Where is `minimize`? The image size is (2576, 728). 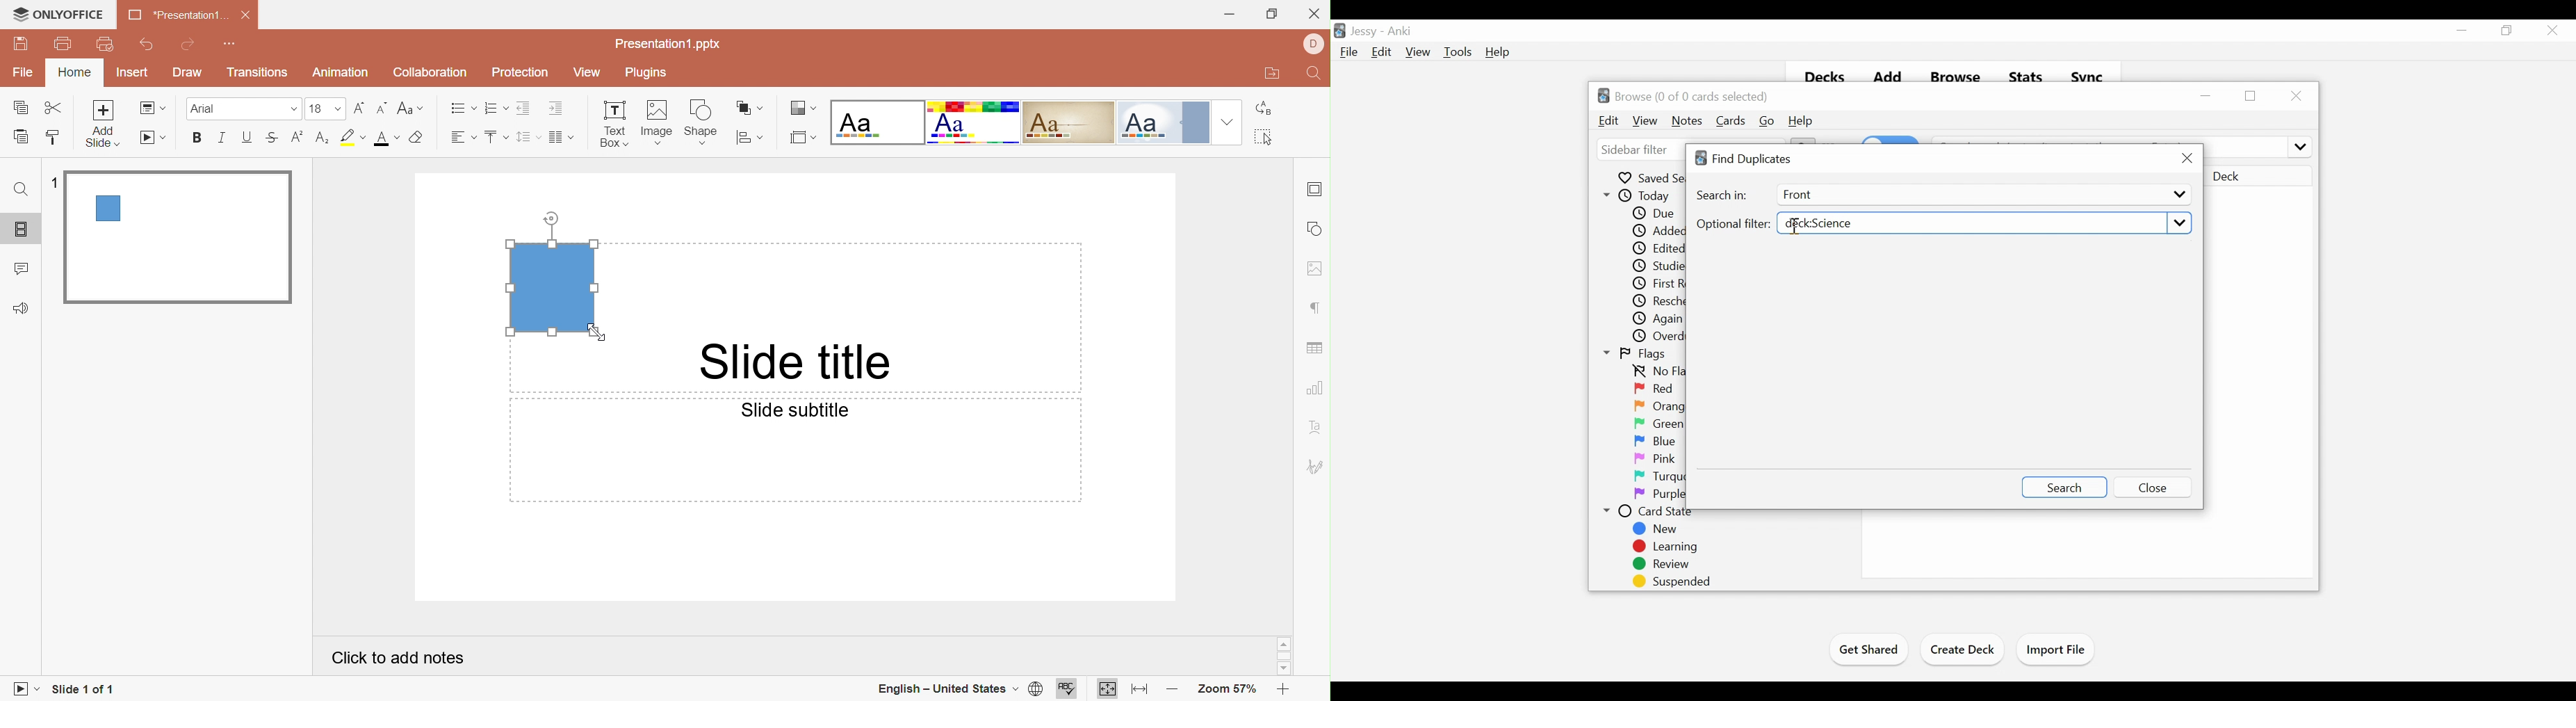 minimize is located at coordinates (2208, 95).